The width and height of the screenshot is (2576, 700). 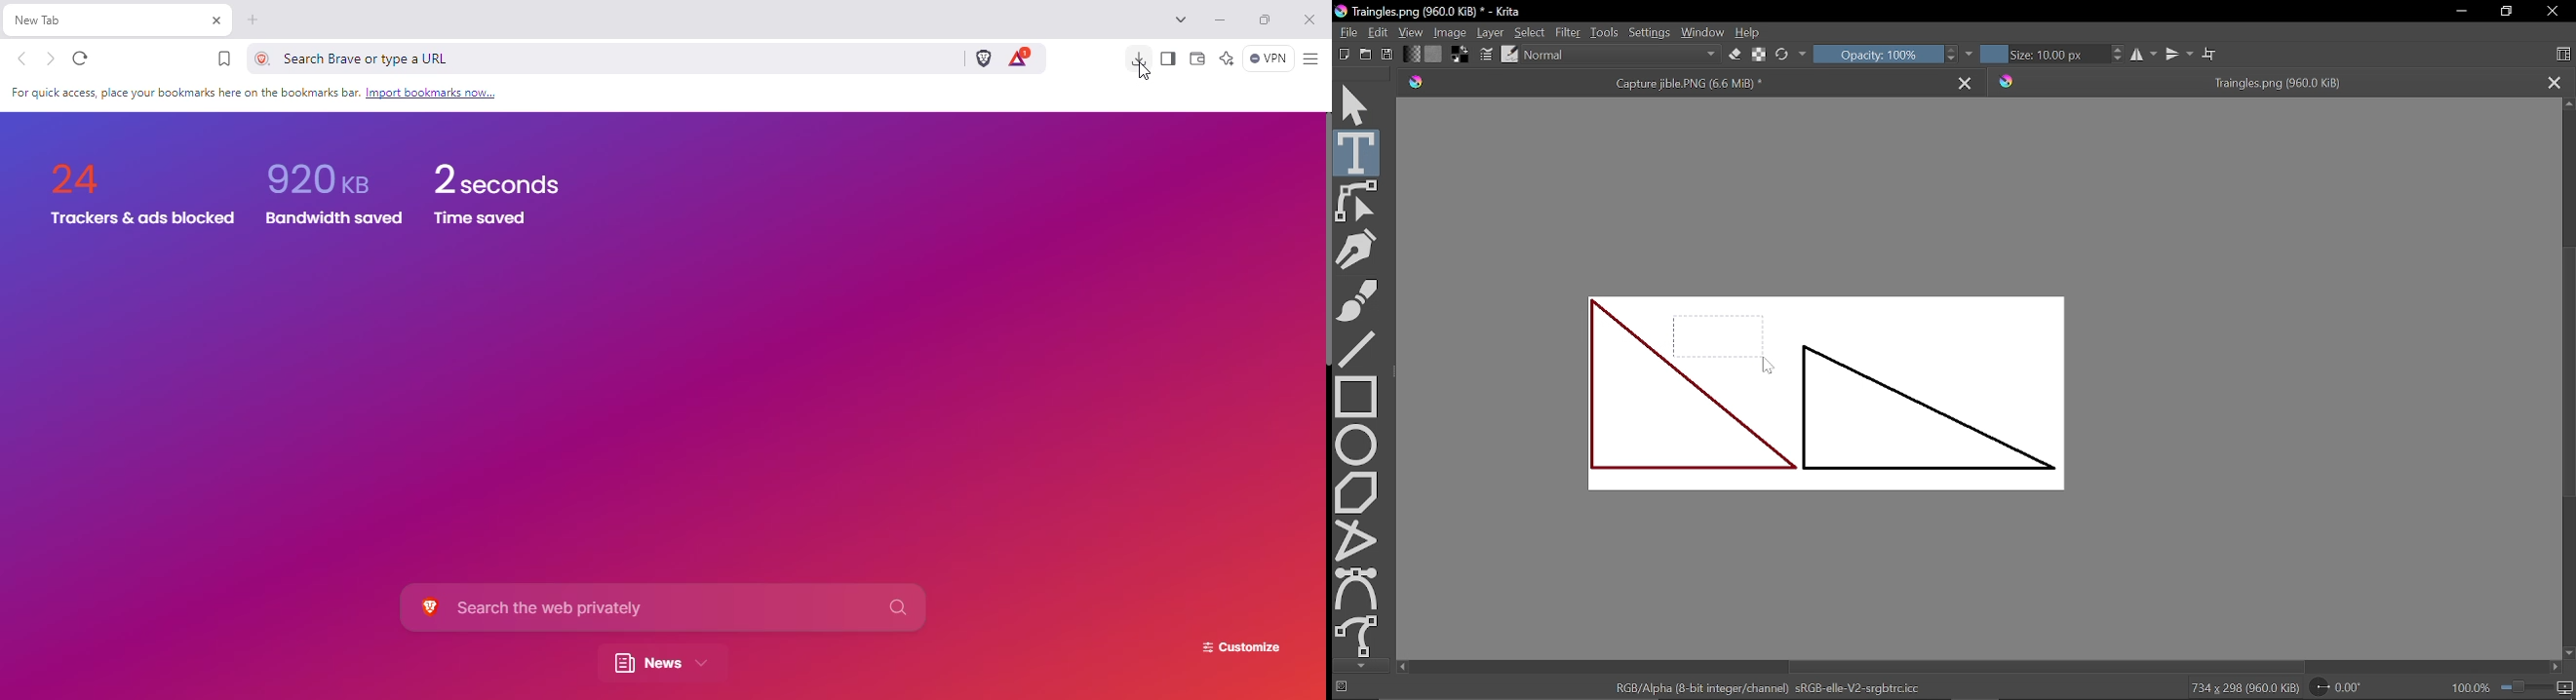 What do you see at coordinates (1356, 444) in the screenshot?
I see `Ellipse tool` at bounding box center [1356, 444].